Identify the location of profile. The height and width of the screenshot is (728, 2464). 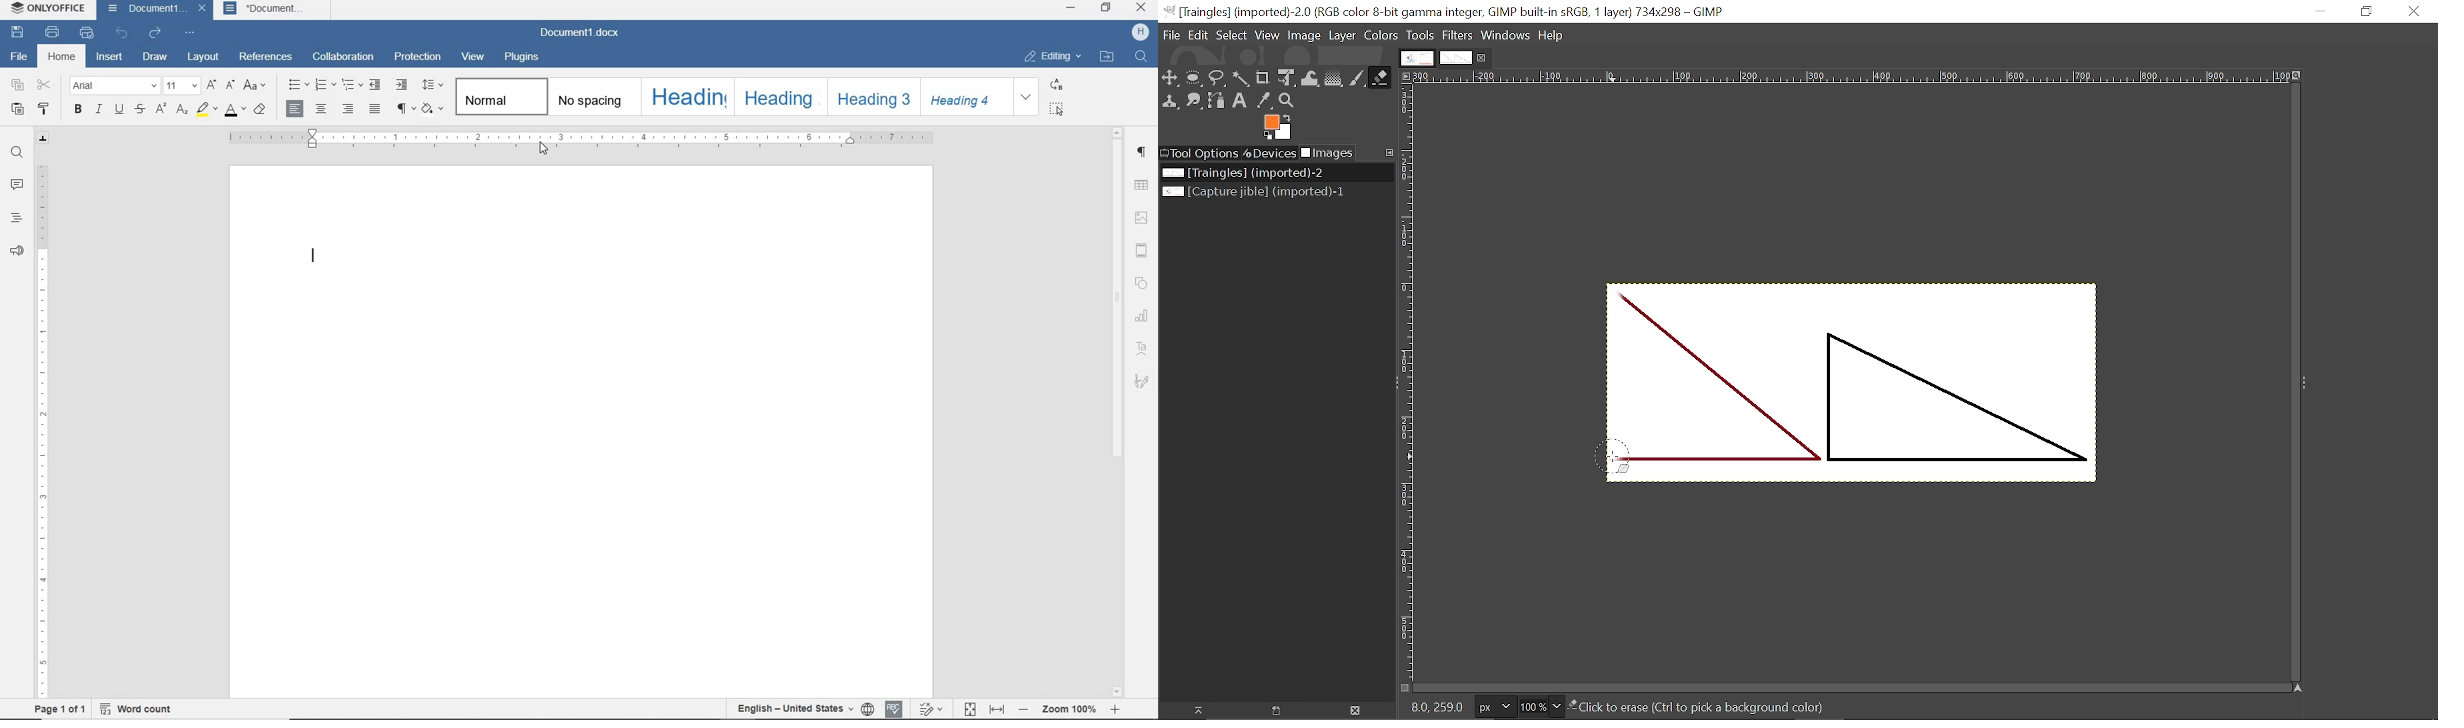
(1139, 30).